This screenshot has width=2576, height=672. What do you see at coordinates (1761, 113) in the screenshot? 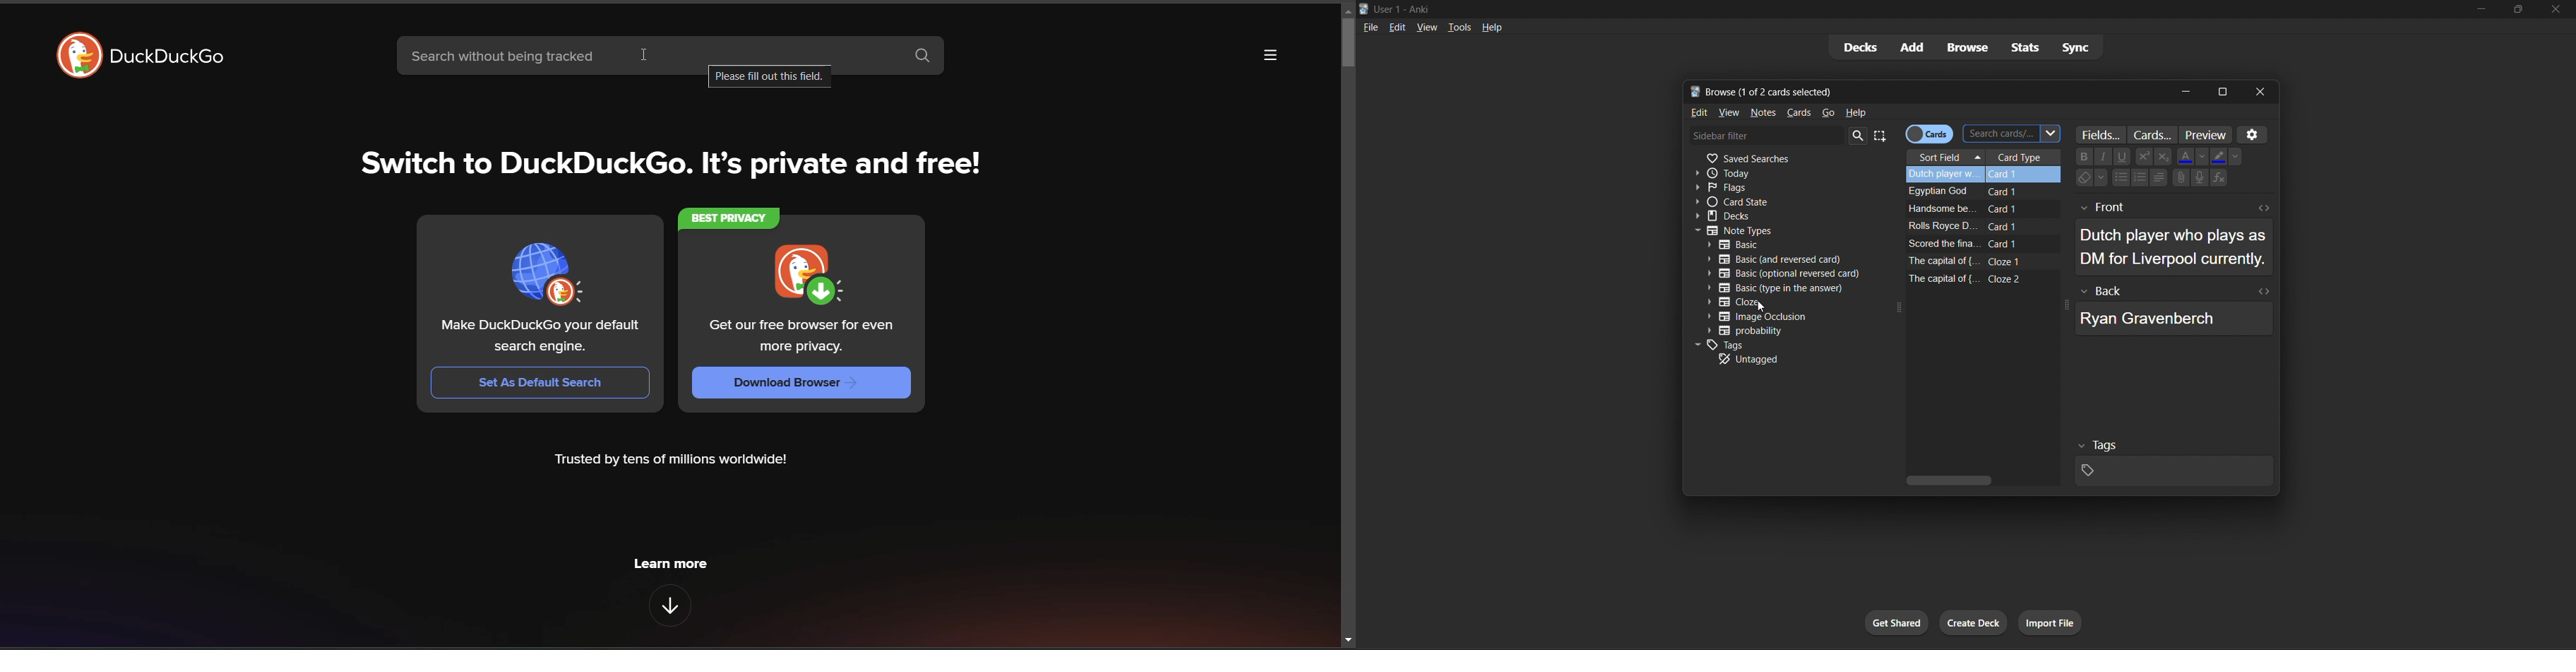
I see `notes` at bounding box center [1761, 113].